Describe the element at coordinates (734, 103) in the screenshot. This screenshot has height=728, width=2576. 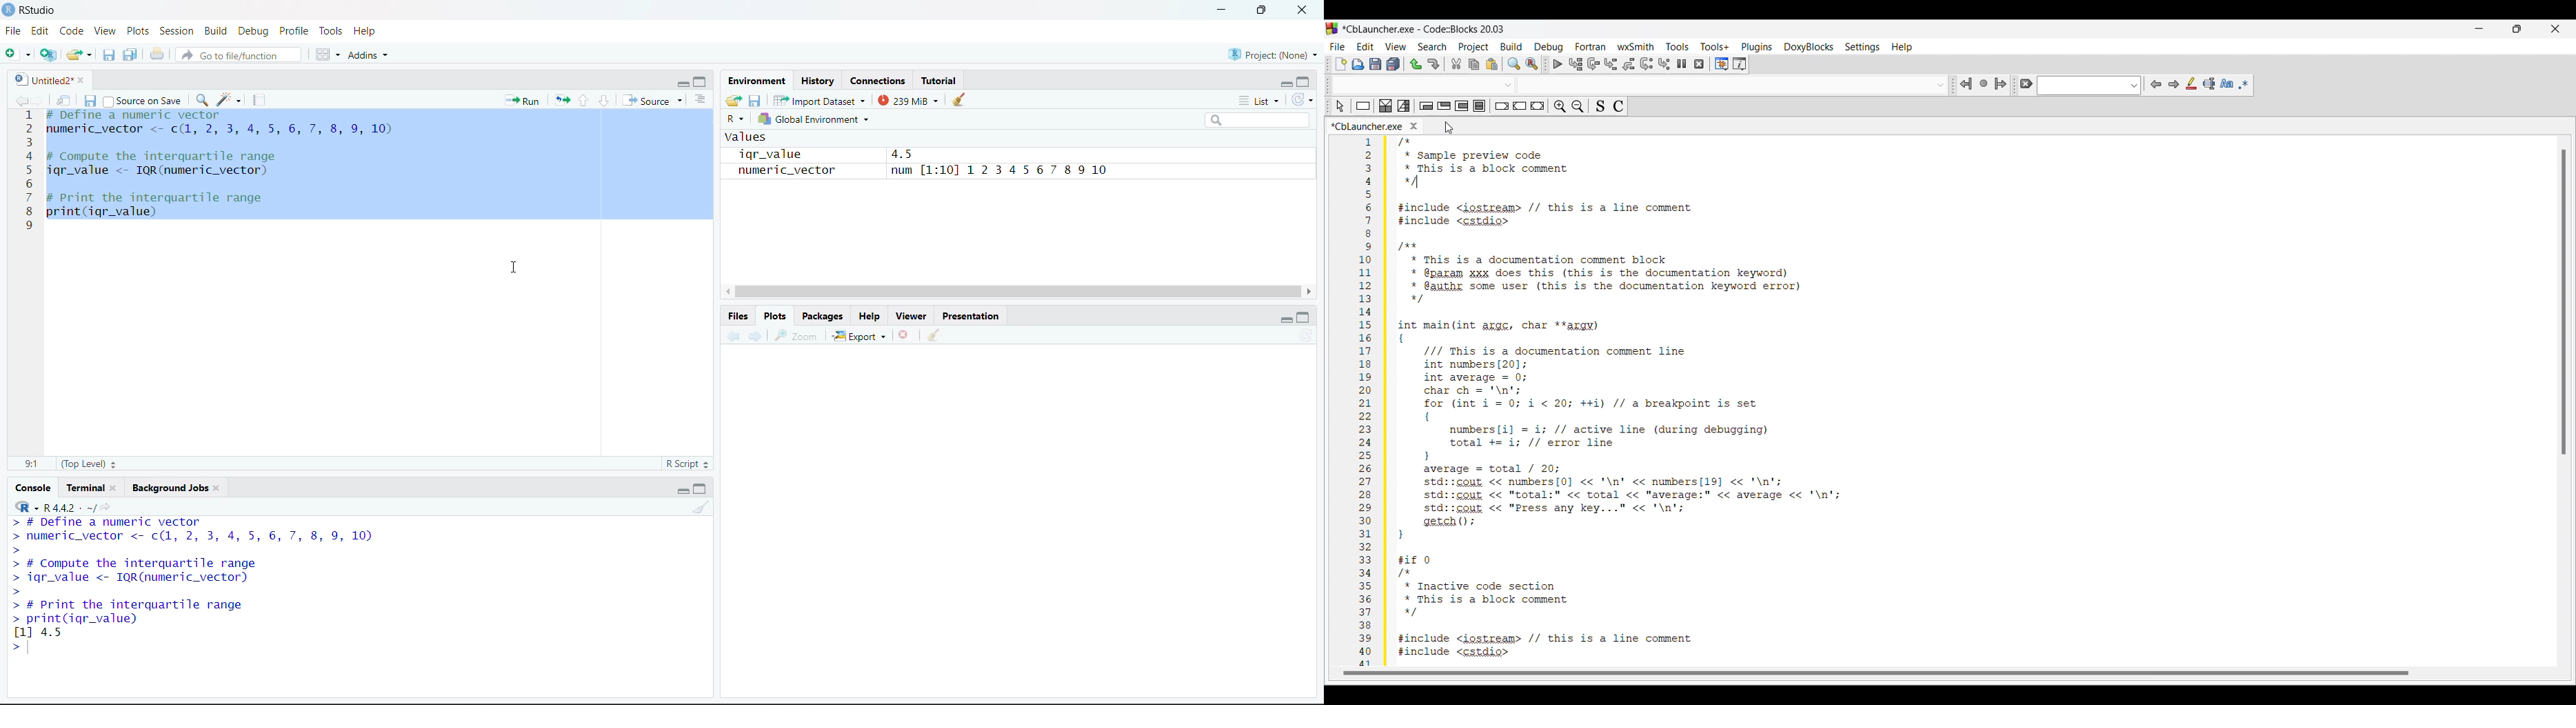
I see `Load workspace` at that location.